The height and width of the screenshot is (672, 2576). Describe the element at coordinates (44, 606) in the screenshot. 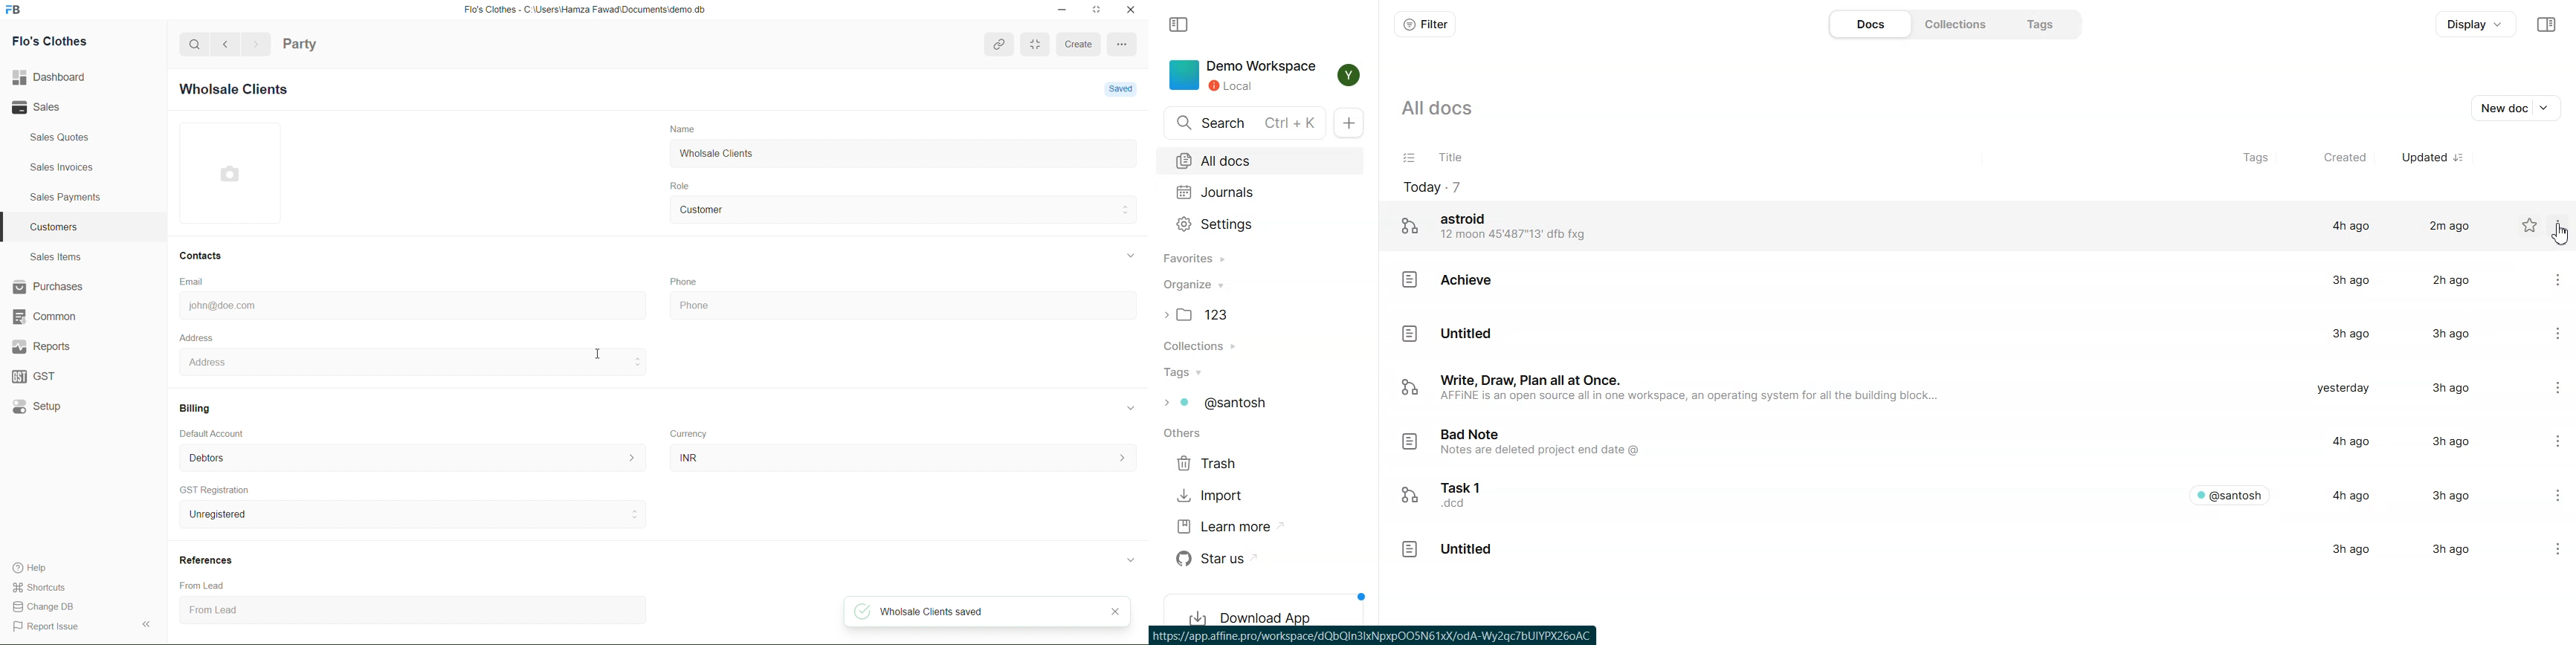

I see `change DB` at that location.